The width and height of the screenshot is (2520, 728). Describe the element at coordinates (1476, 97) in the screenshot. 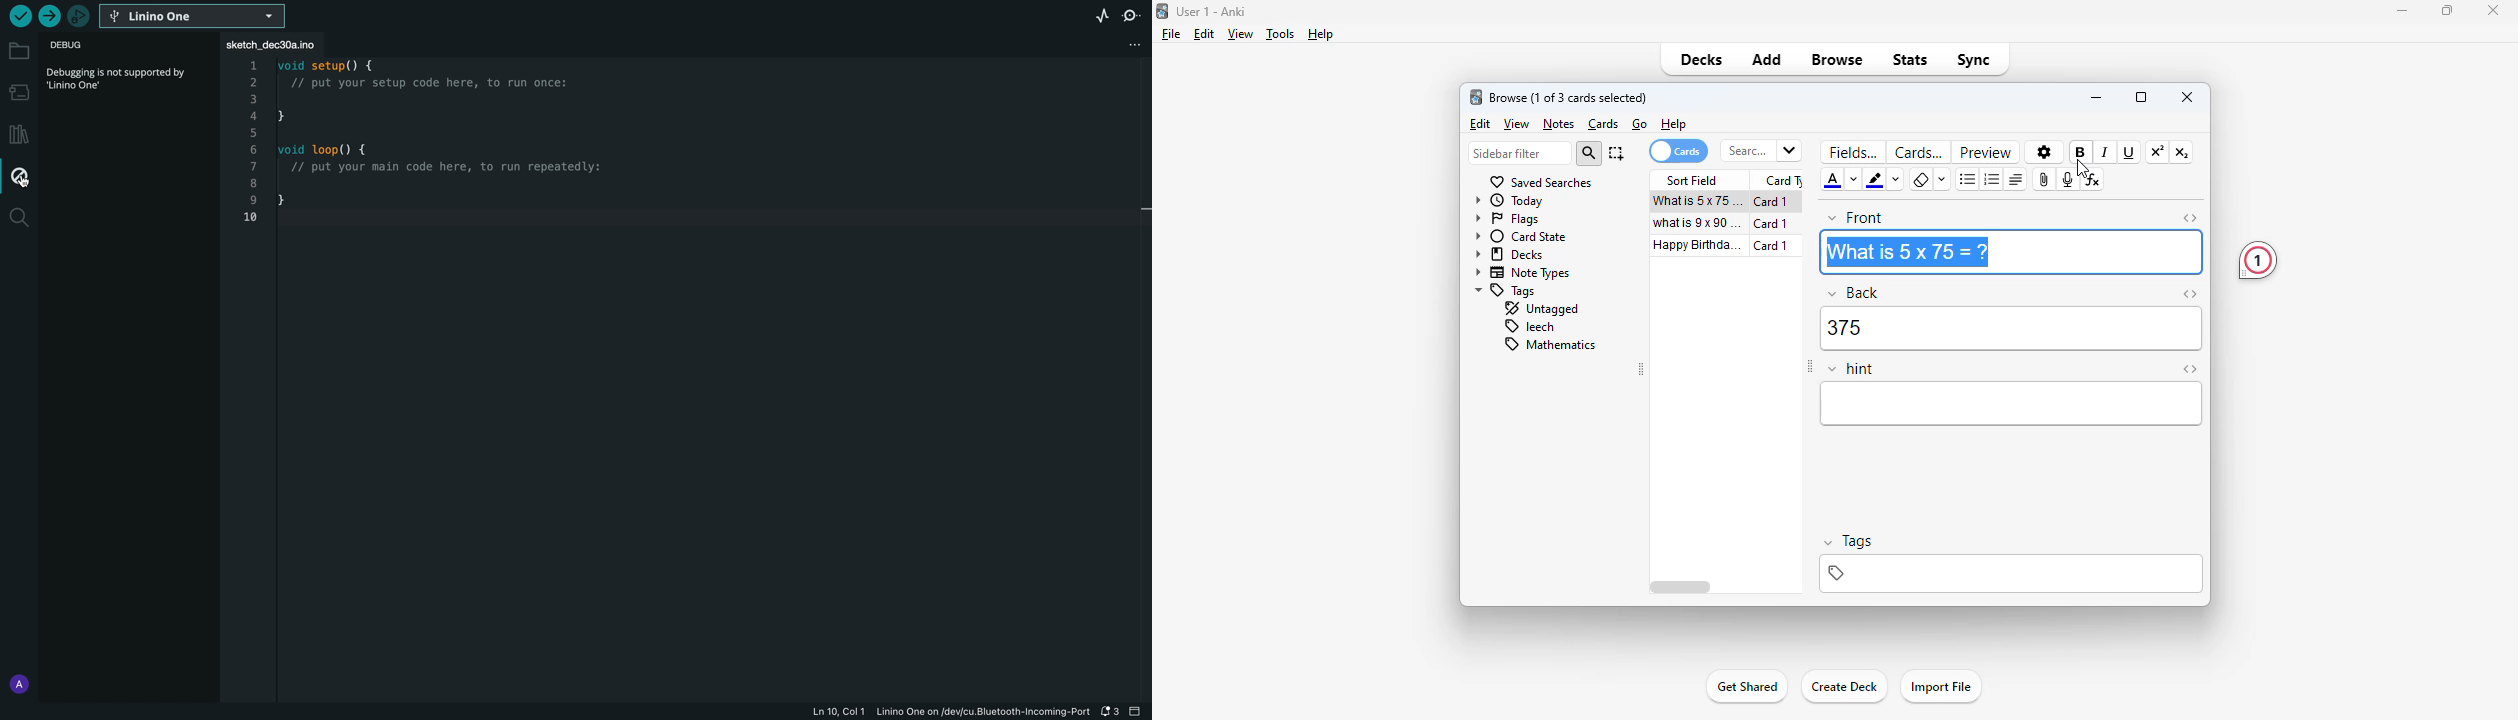

I see `logo` at that location.